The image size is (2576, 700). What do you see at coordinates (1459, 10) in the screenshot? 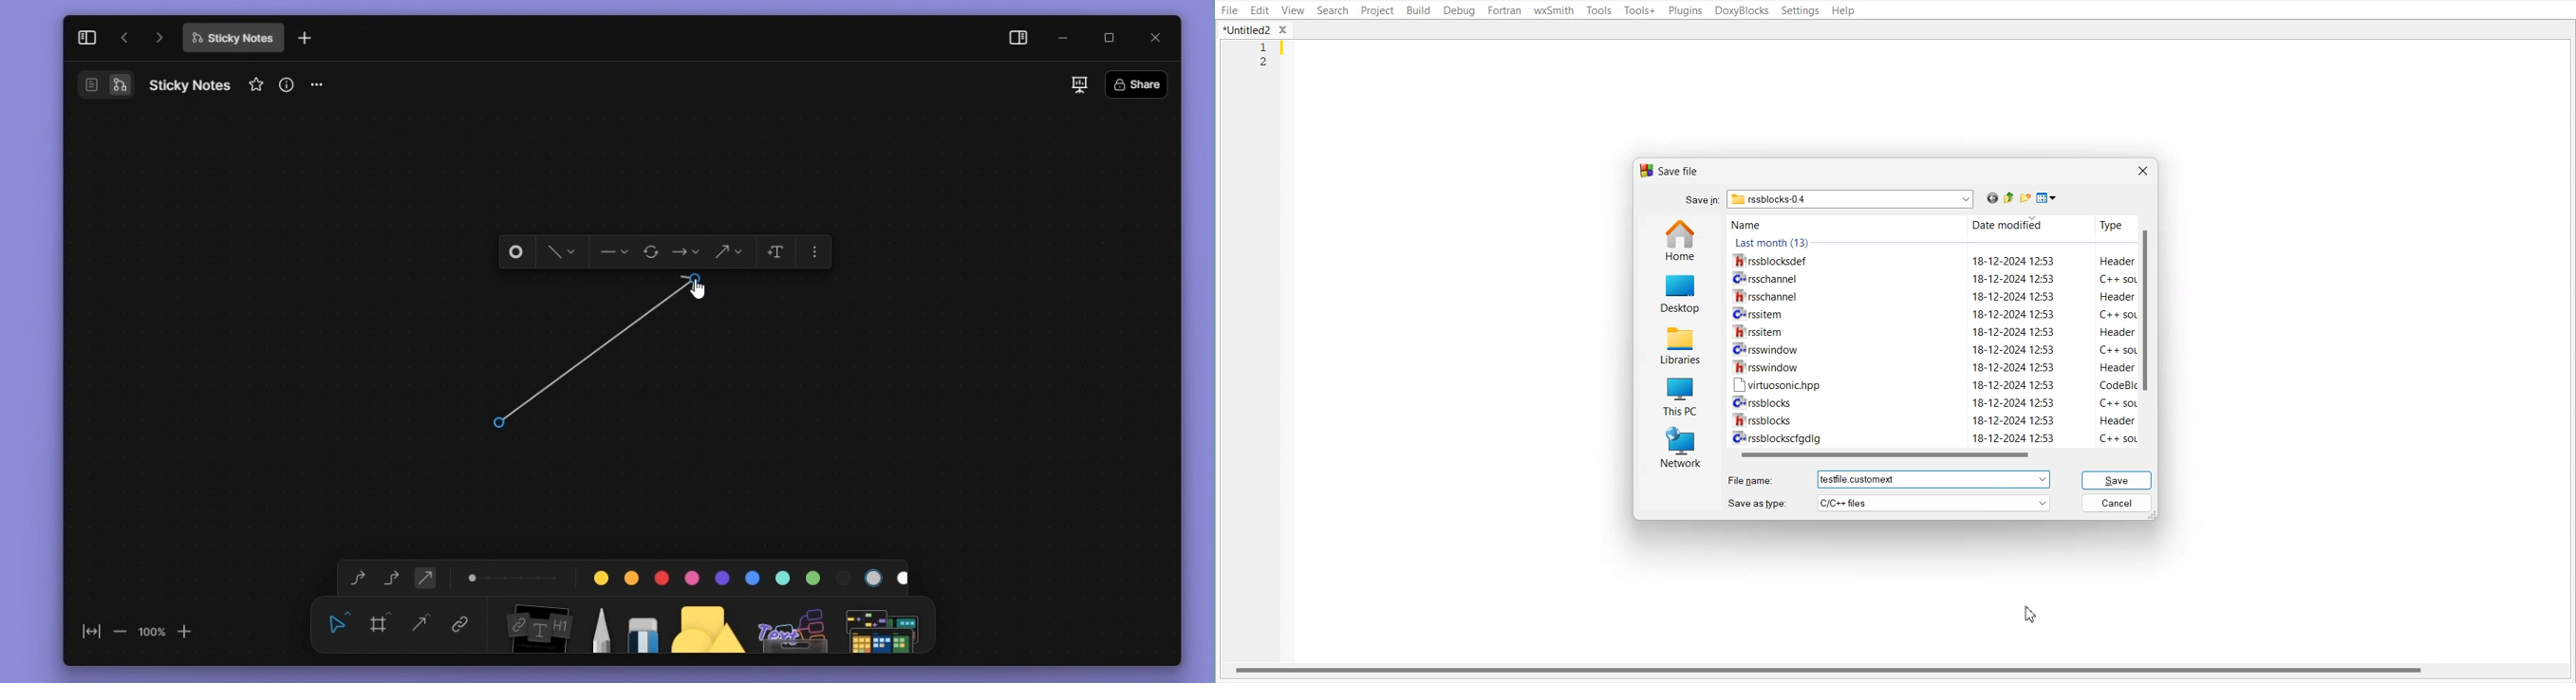
I see `Debug` at bounding box center [1459, 10].